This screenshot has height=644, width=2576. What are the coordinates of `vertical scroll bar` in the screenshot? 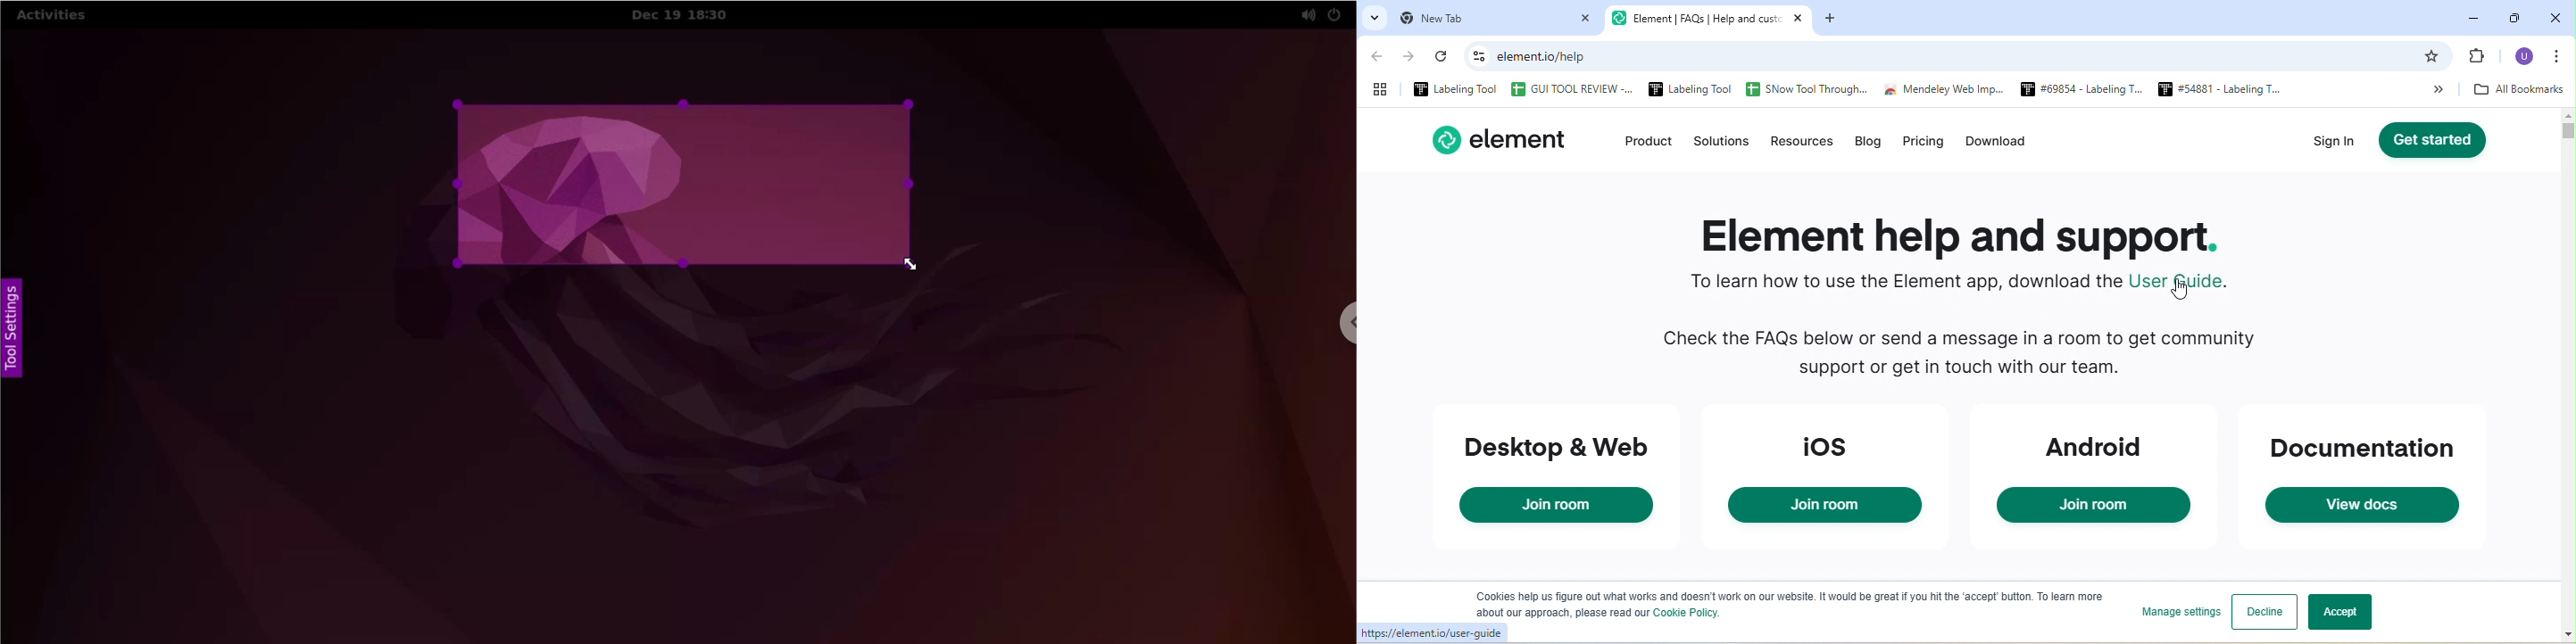 It's located at (2567, 329).